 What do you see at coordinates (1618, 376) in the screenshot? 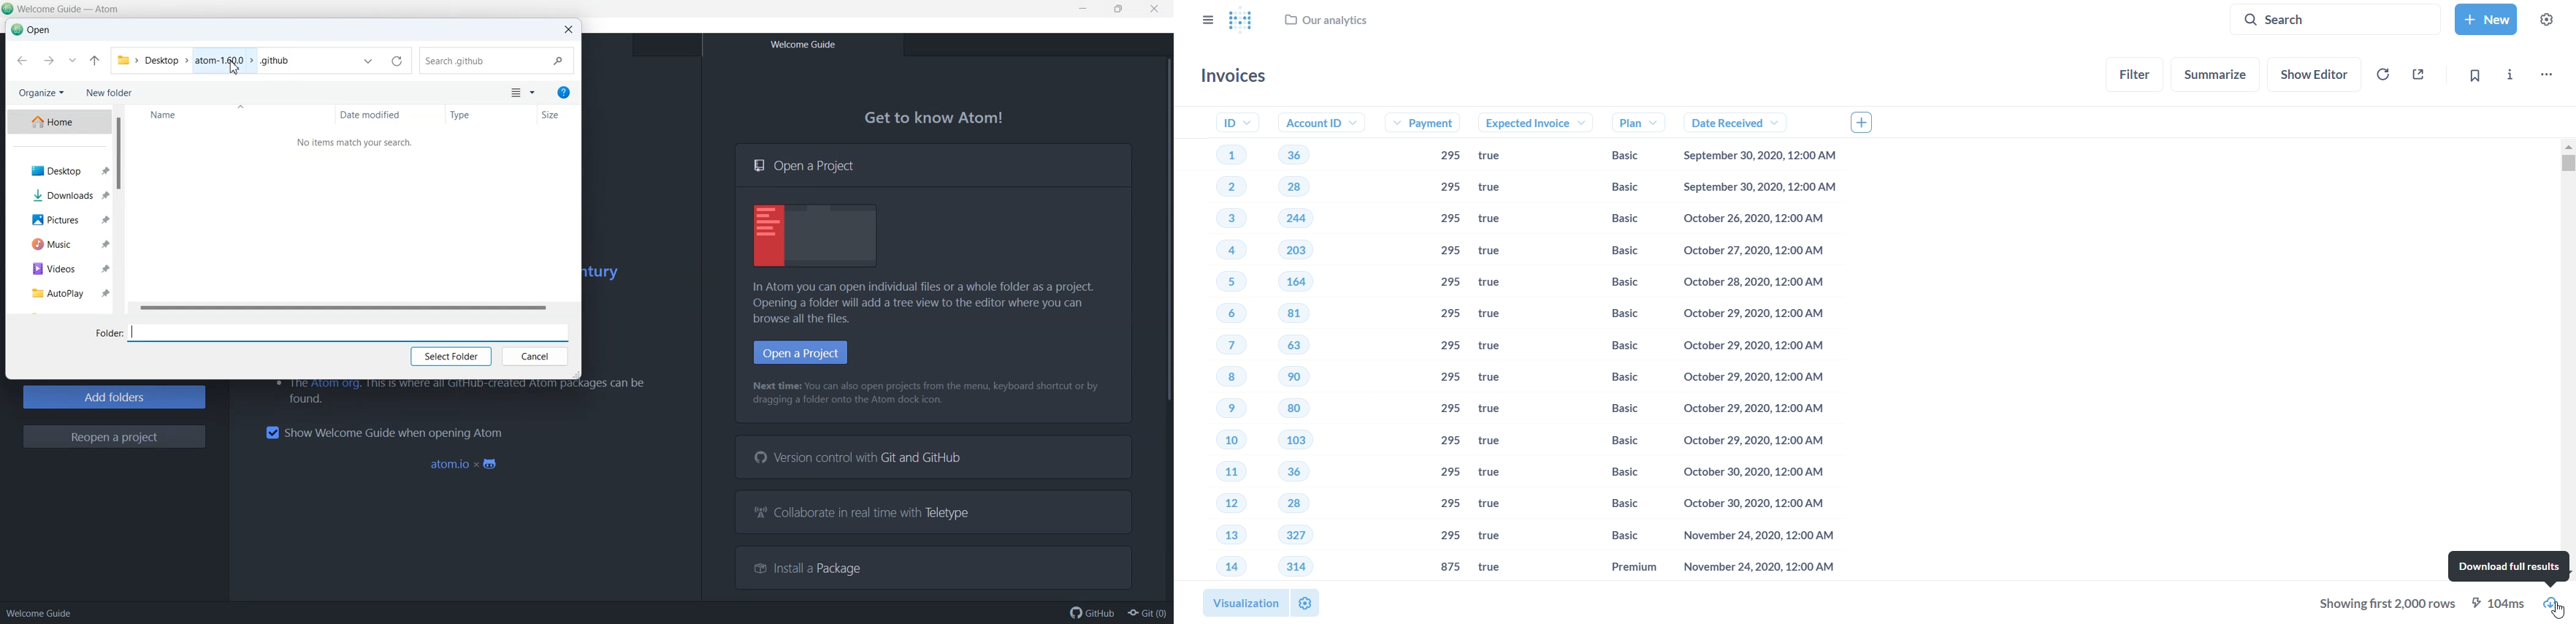
I see `Basic` at bounding box center [1618, 376].